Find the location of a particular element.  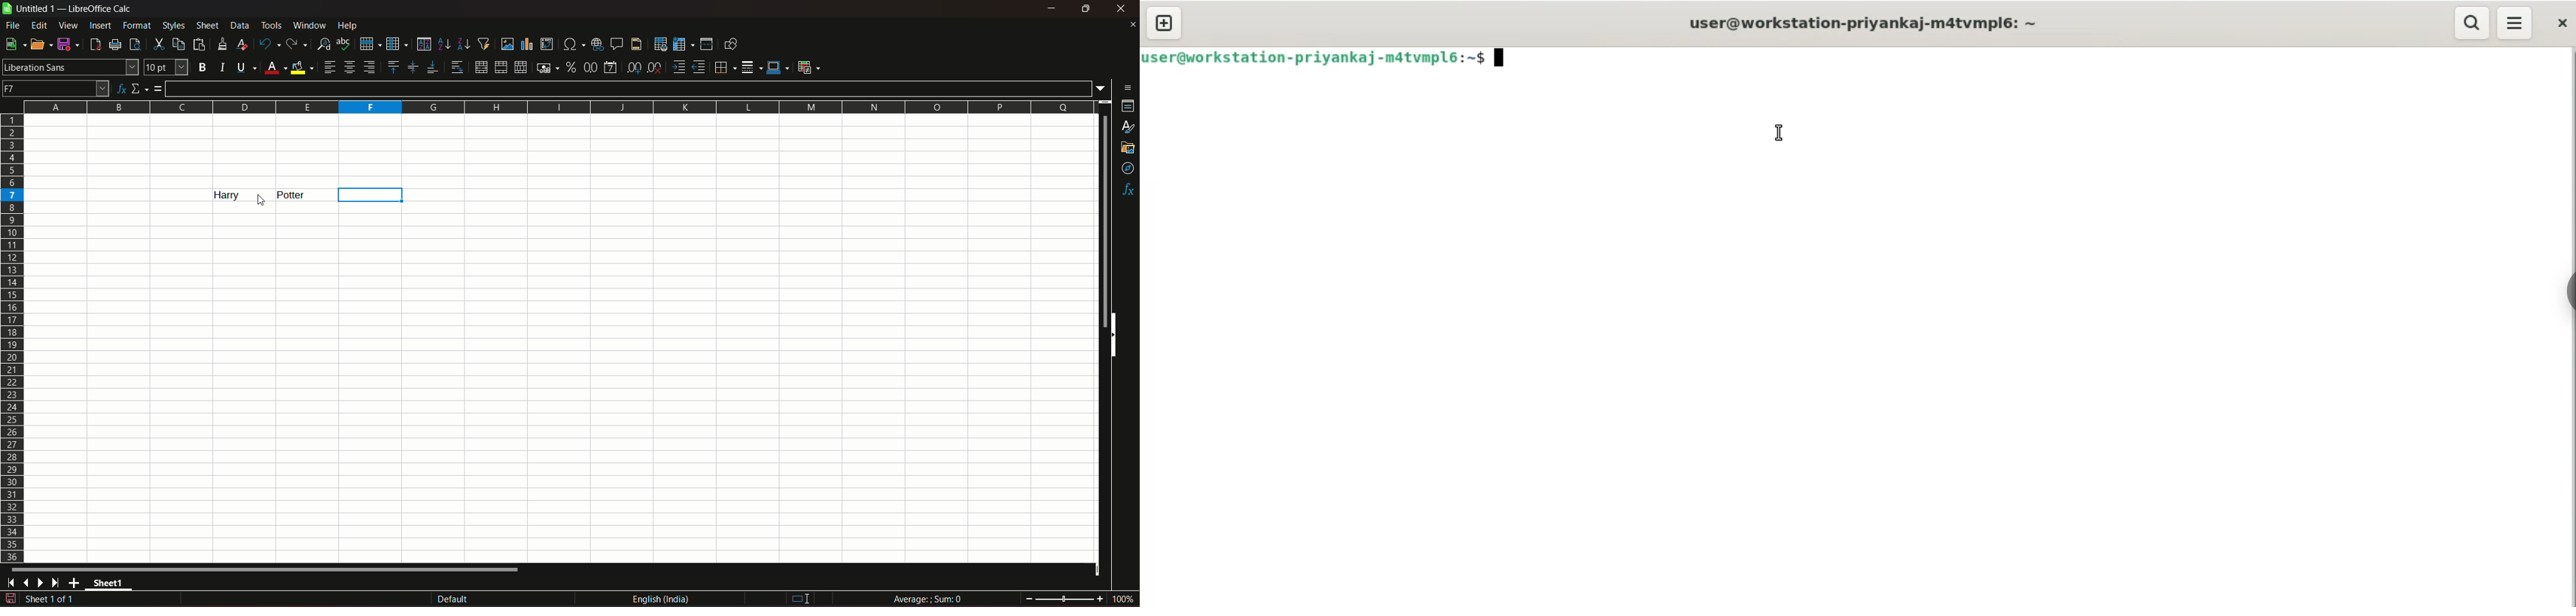

scroll to next is located at coordinates (43, 583).